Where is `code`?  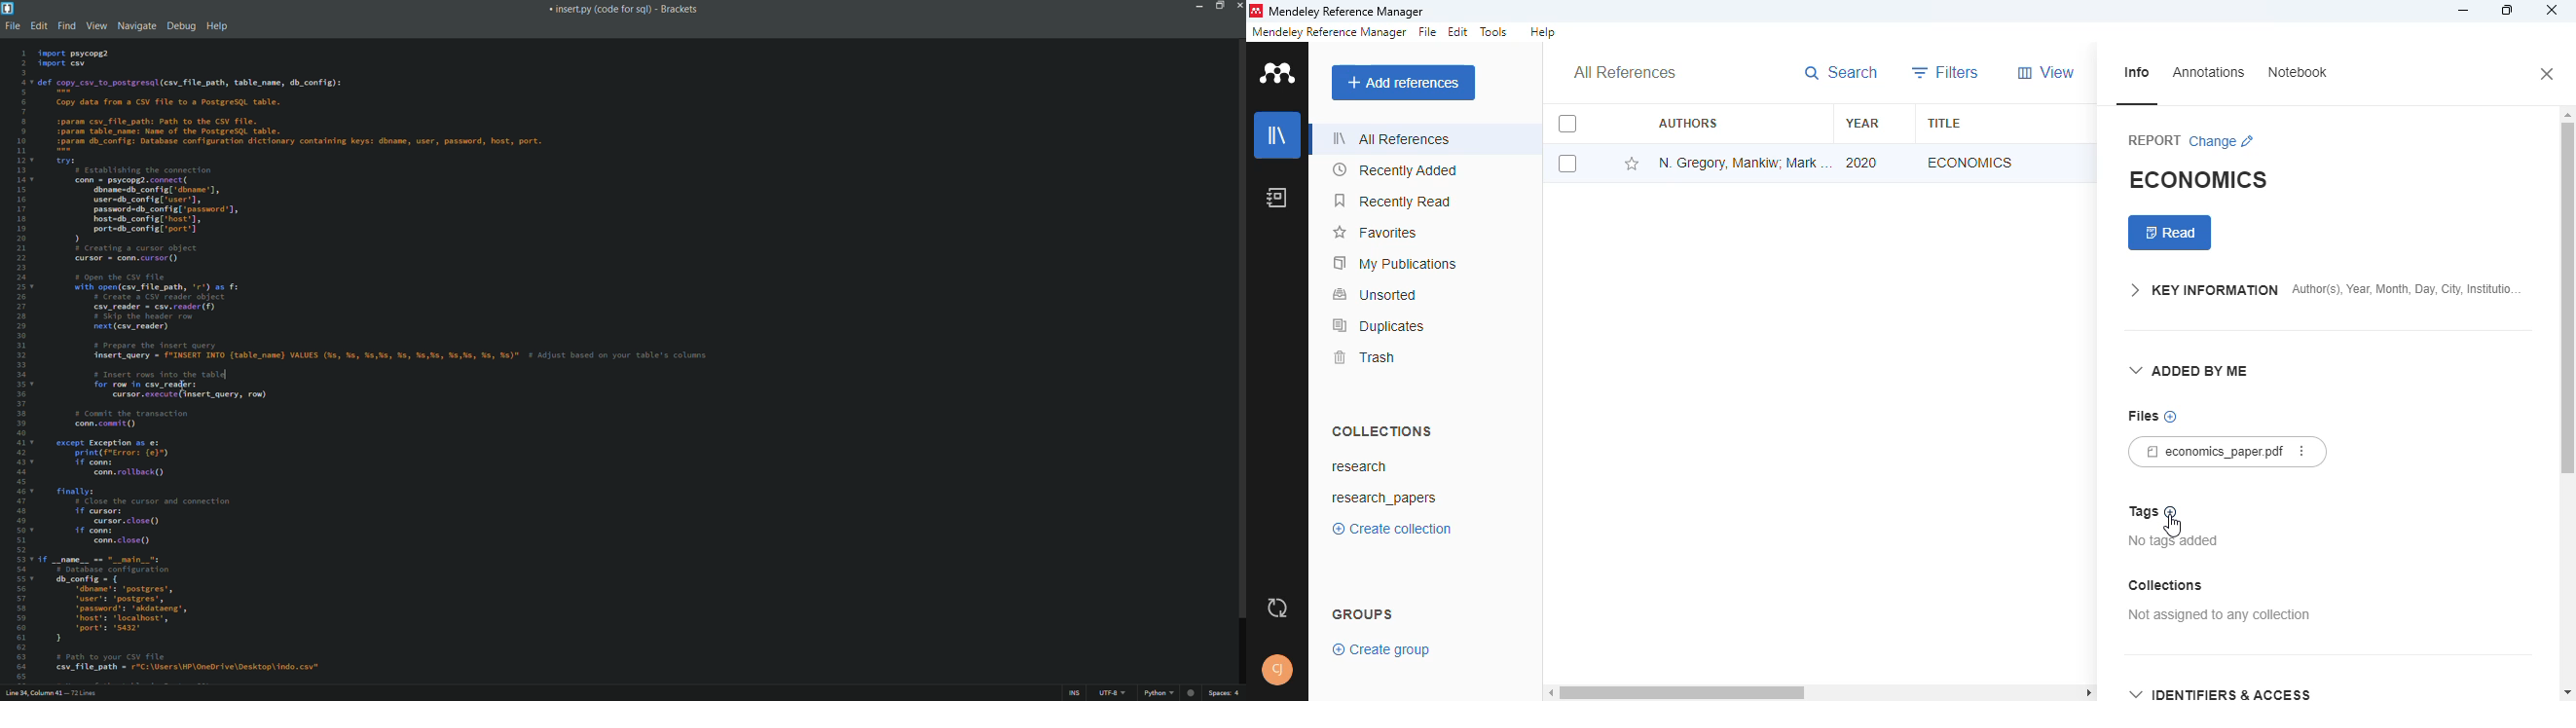 code is located at coordinates (384, 364).